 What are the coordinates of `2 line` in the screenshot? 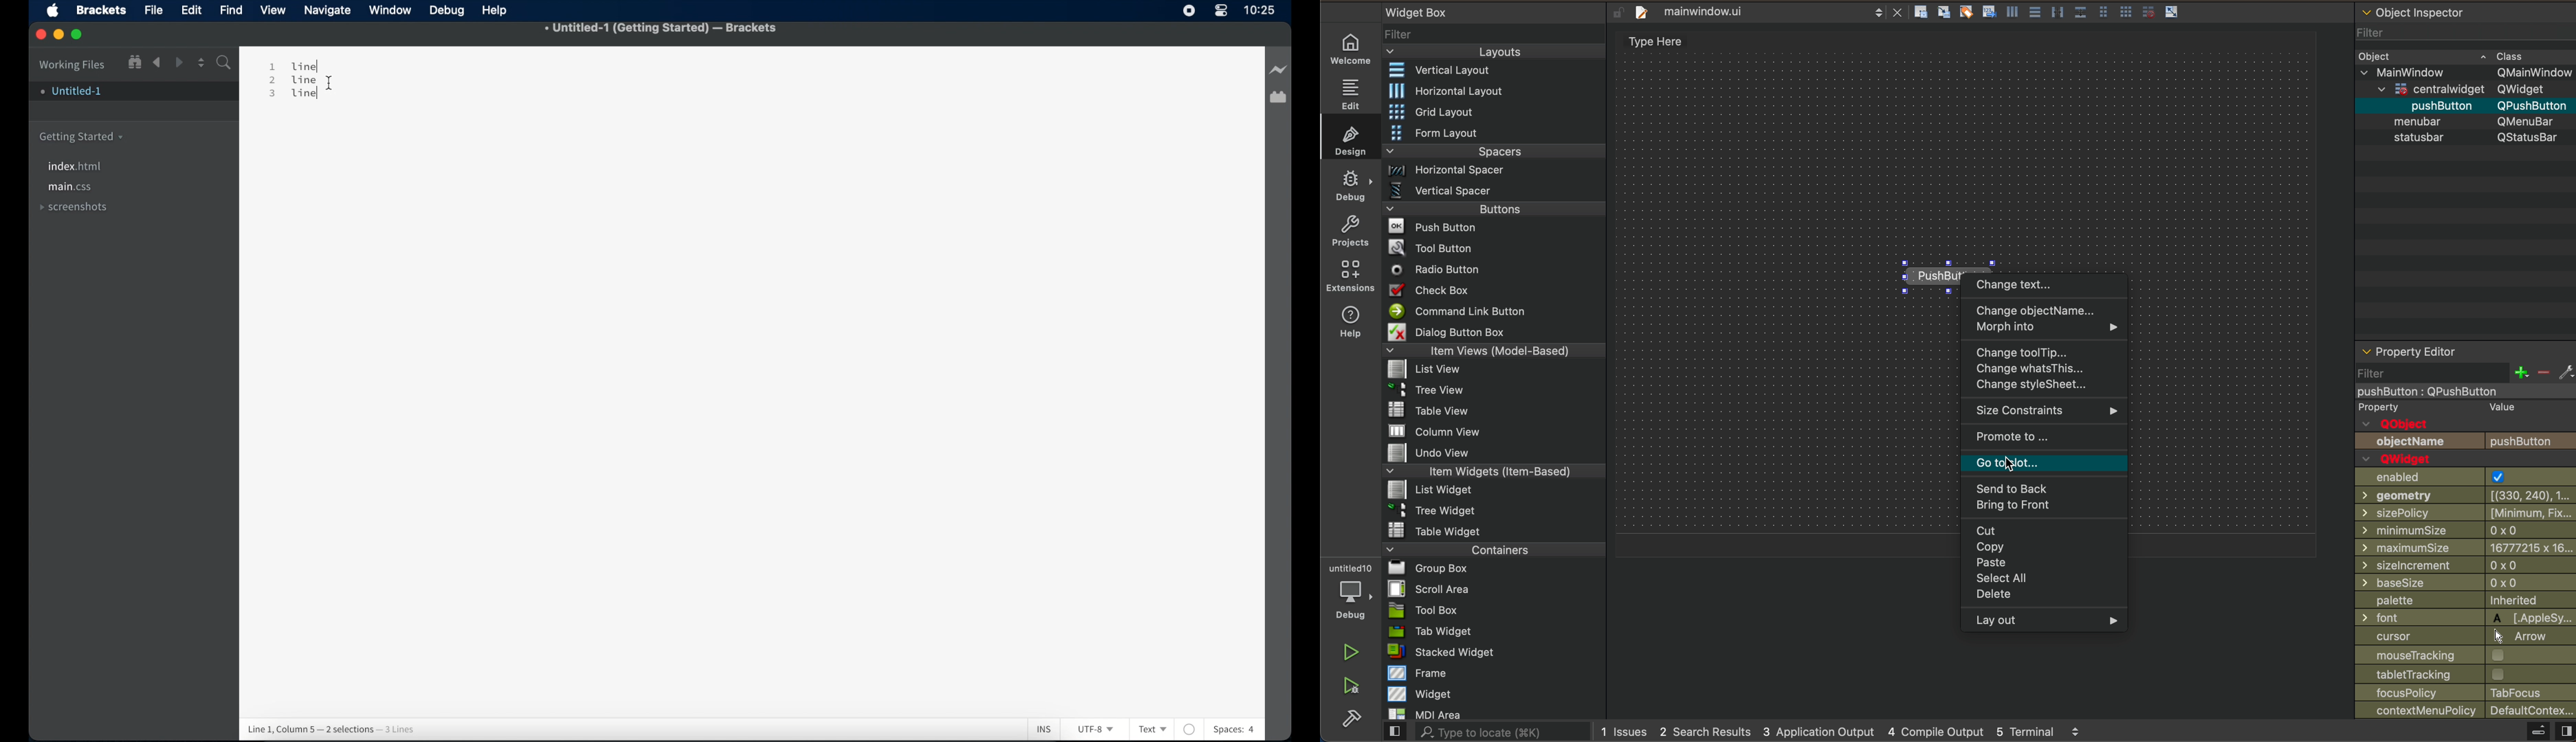 It's located at (296, 81).